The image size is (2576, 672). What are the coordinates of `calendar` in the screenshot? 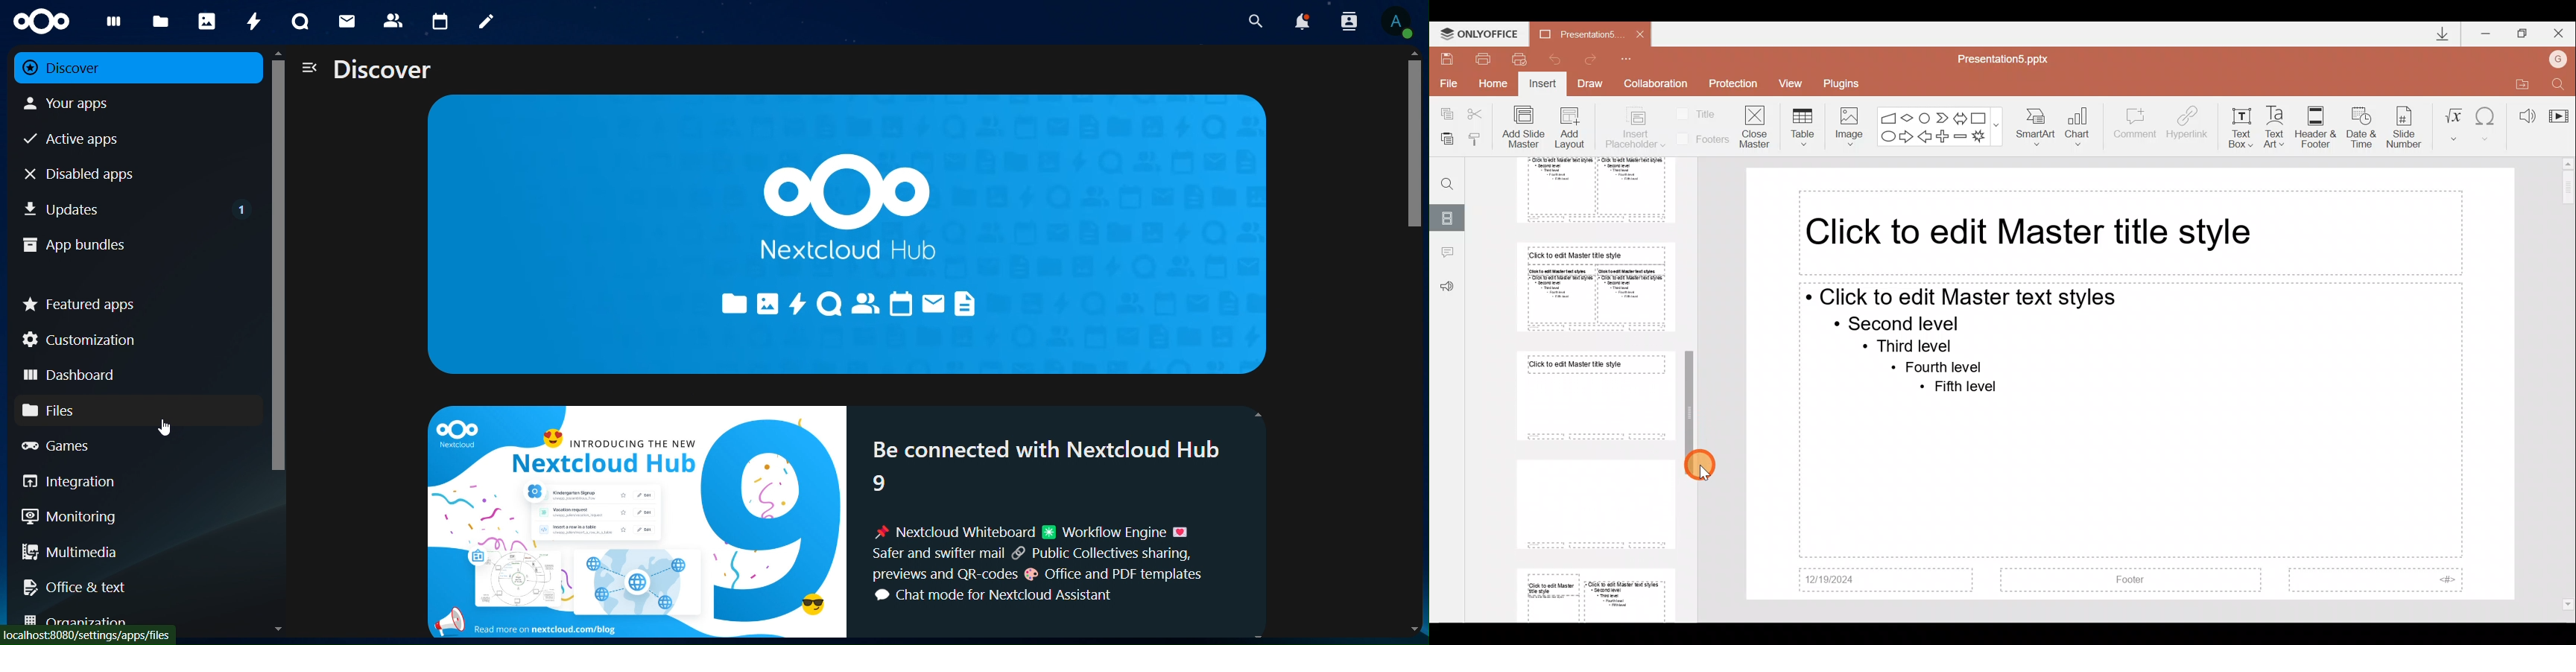 It's located at (440, 19).